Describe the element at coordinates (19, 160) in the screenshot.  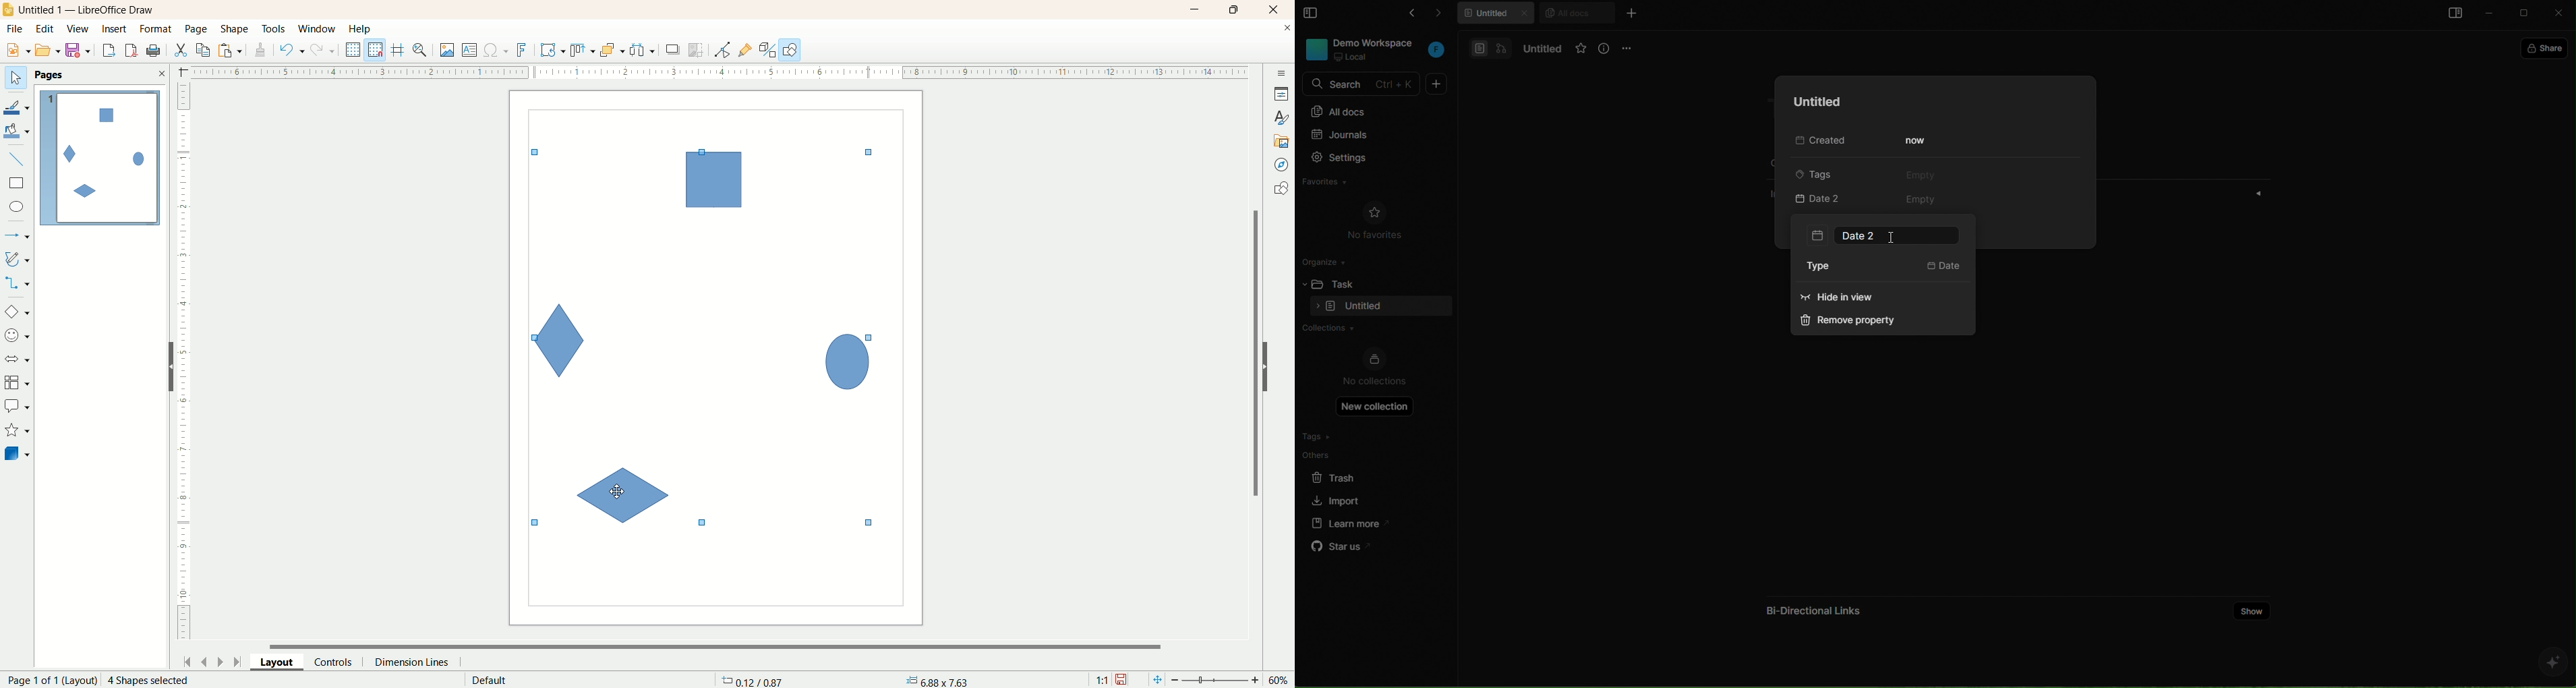
I see `insert line` at that location.